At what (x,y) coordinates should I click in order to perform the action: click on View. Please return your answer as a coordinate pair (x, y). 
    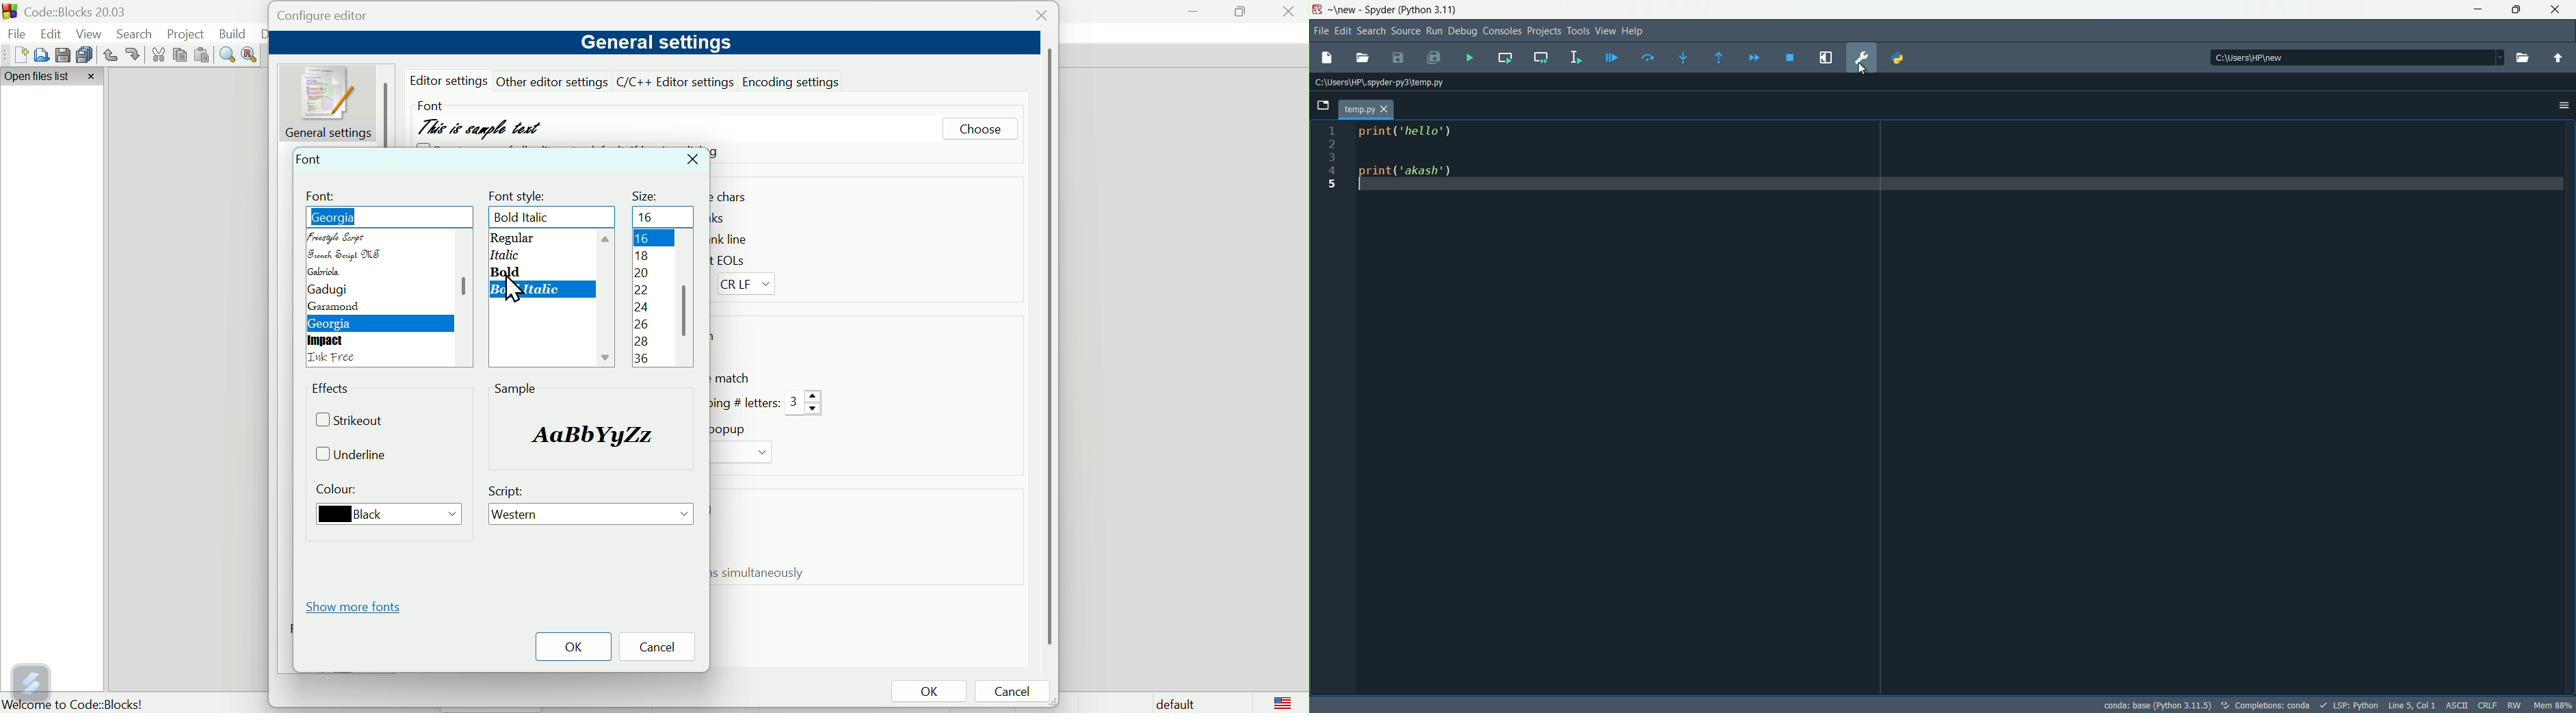
    Looking at the image, I should click on (92, 34).